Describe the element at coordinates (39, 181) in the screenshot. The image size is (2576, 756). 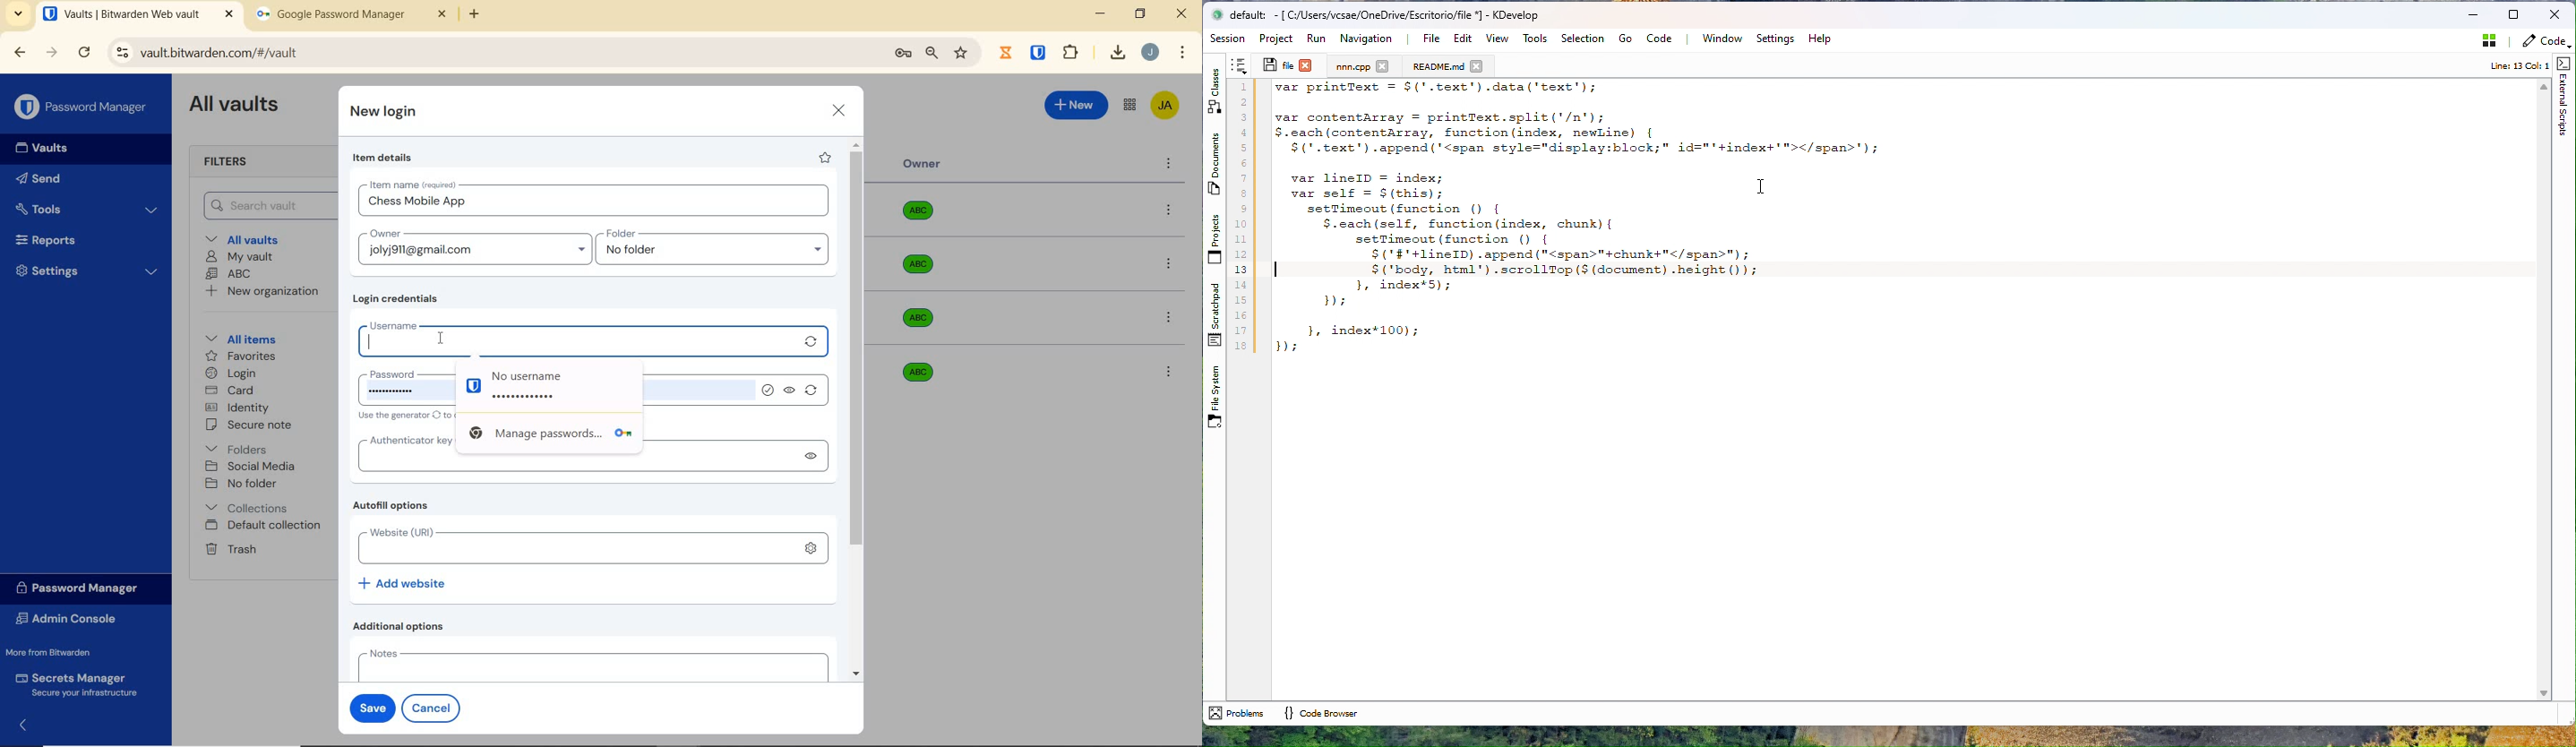
I see `Send` at that location.